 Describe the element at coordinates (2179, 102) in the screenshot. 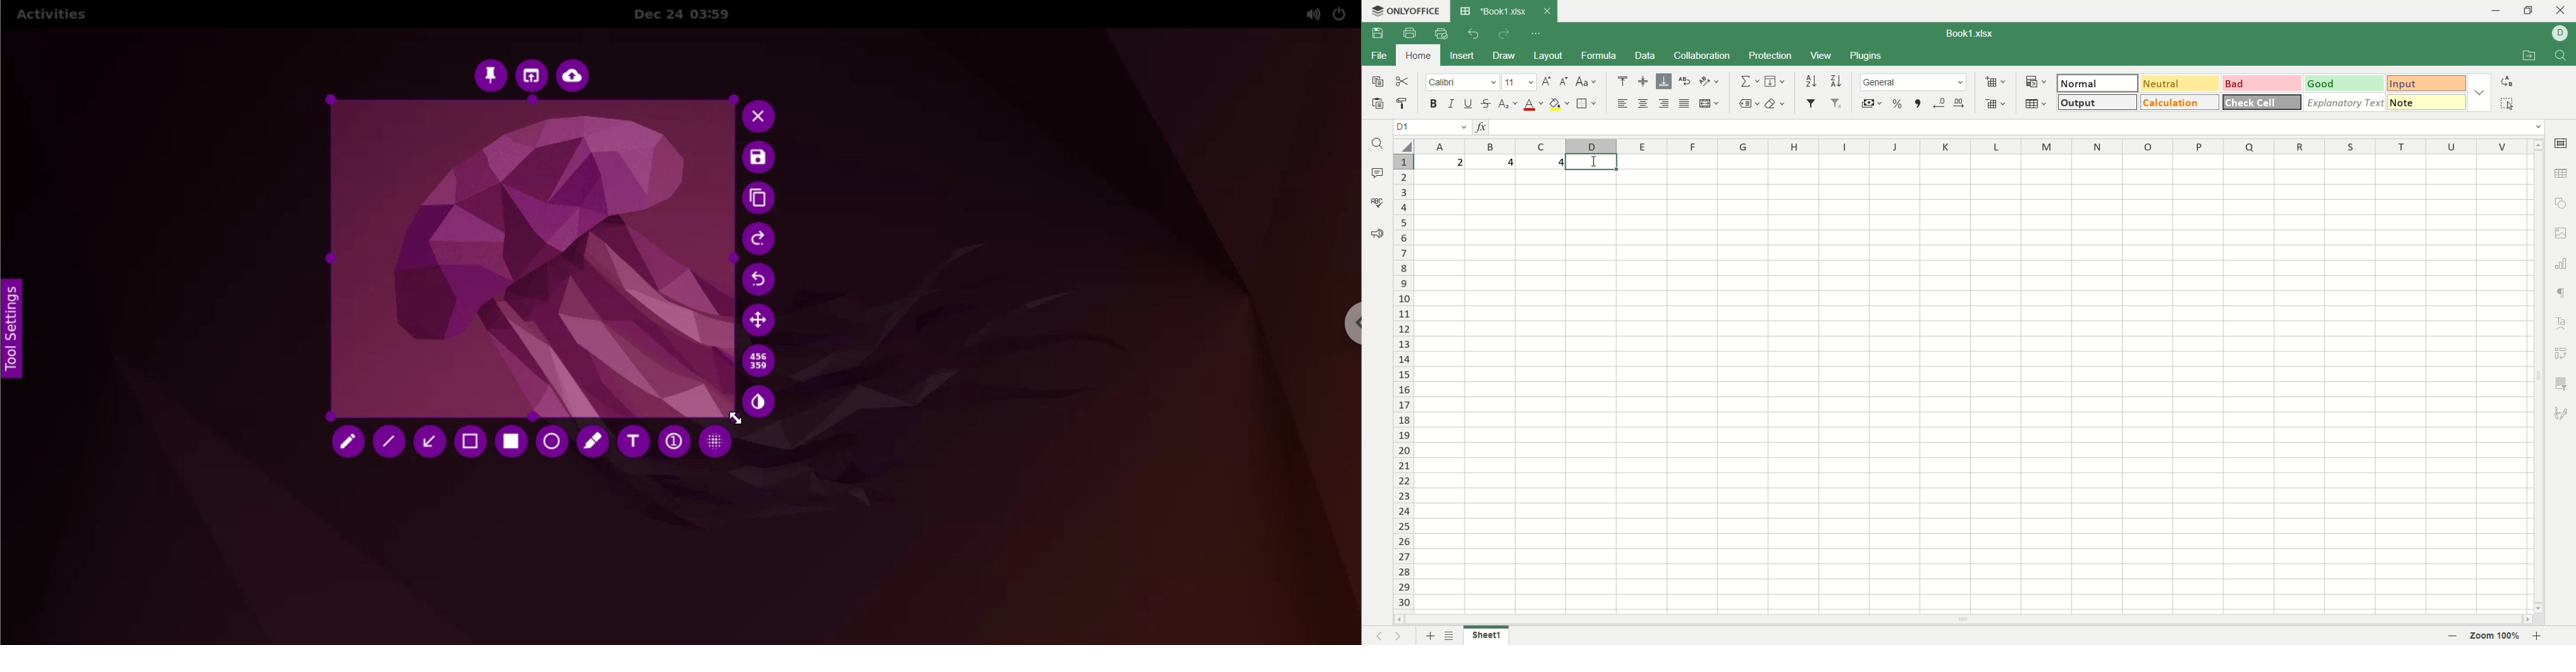

I see `calculation` at that location.